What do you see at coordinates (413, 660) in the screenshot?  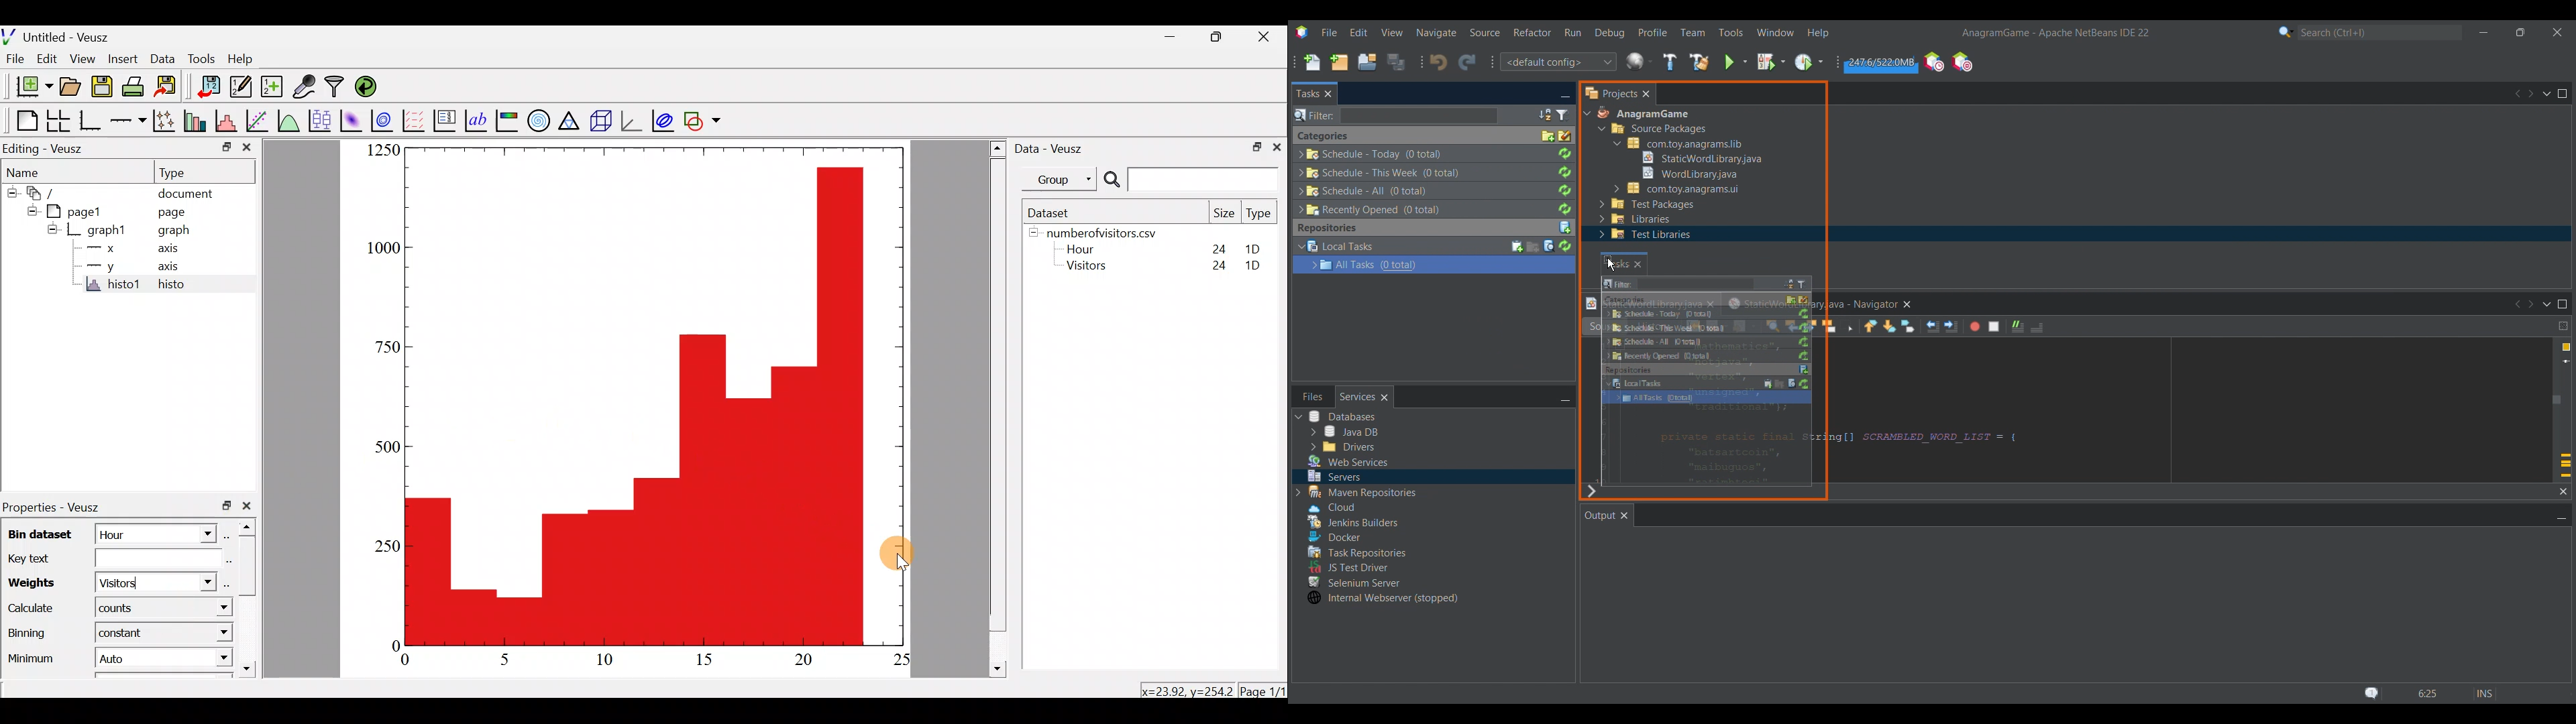 I see `0` at bounding box center [413, 660].